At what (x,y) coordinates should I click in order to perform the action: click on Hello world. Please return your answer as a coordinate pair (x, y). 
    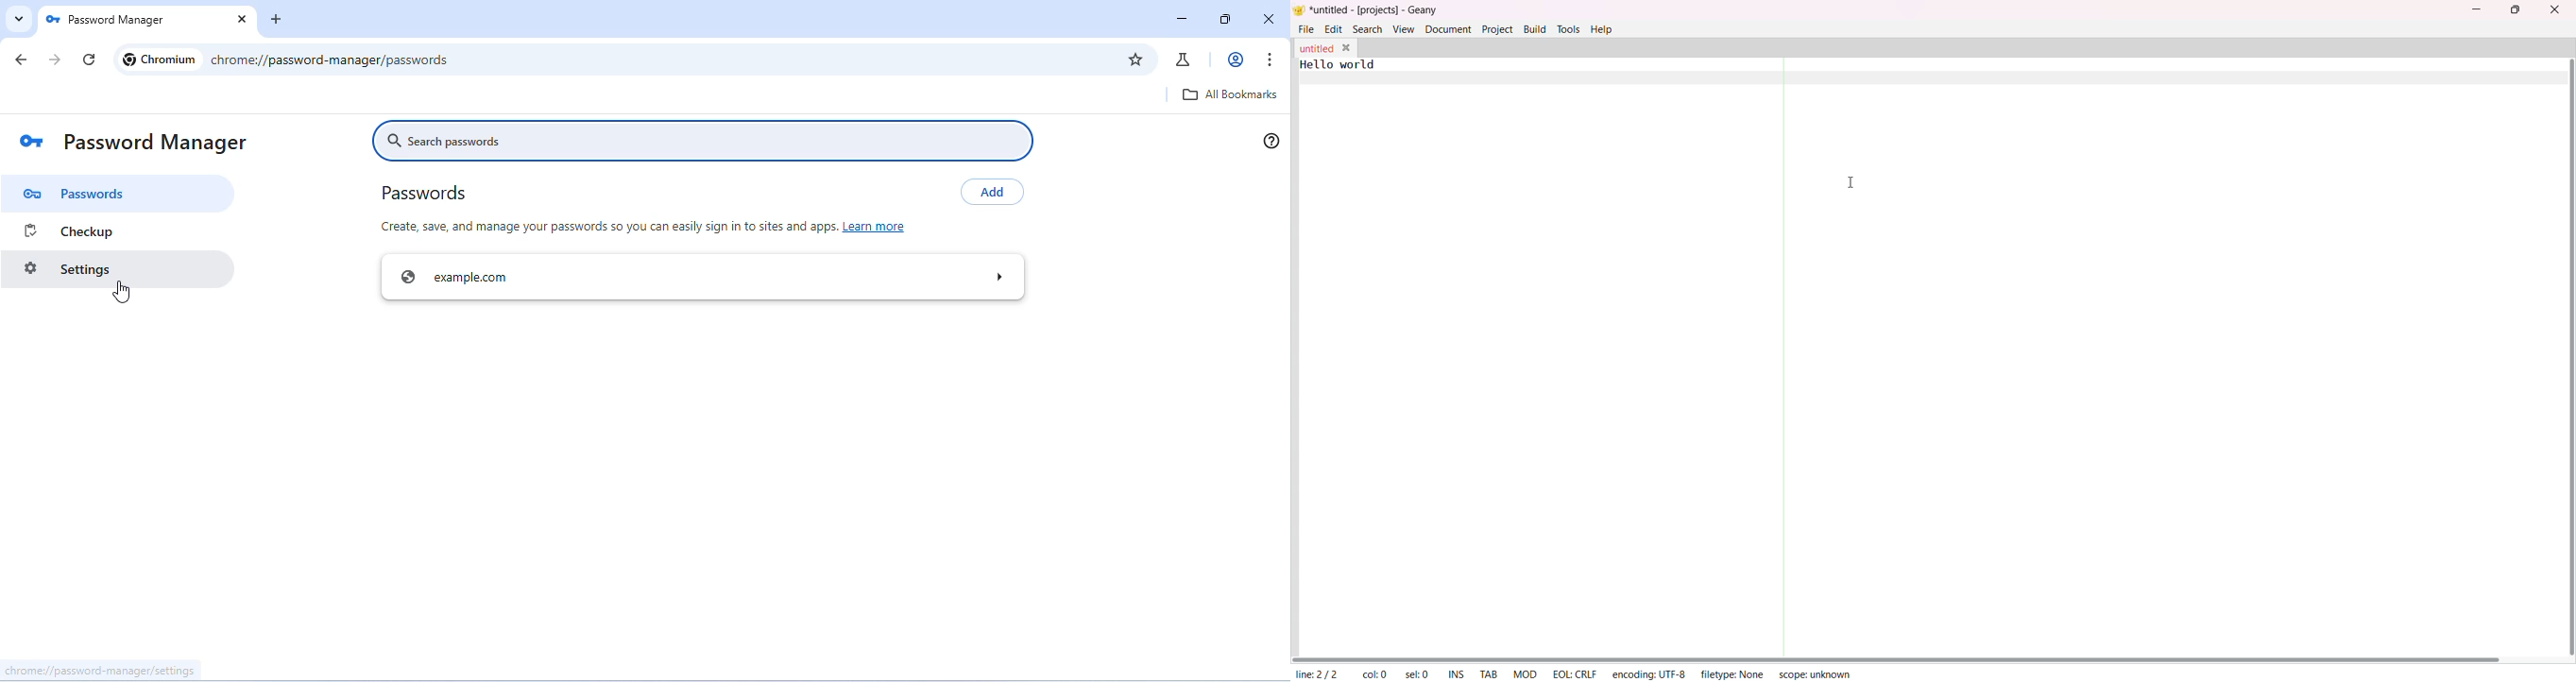
    Looking at the image, I should click on (1348, 64).